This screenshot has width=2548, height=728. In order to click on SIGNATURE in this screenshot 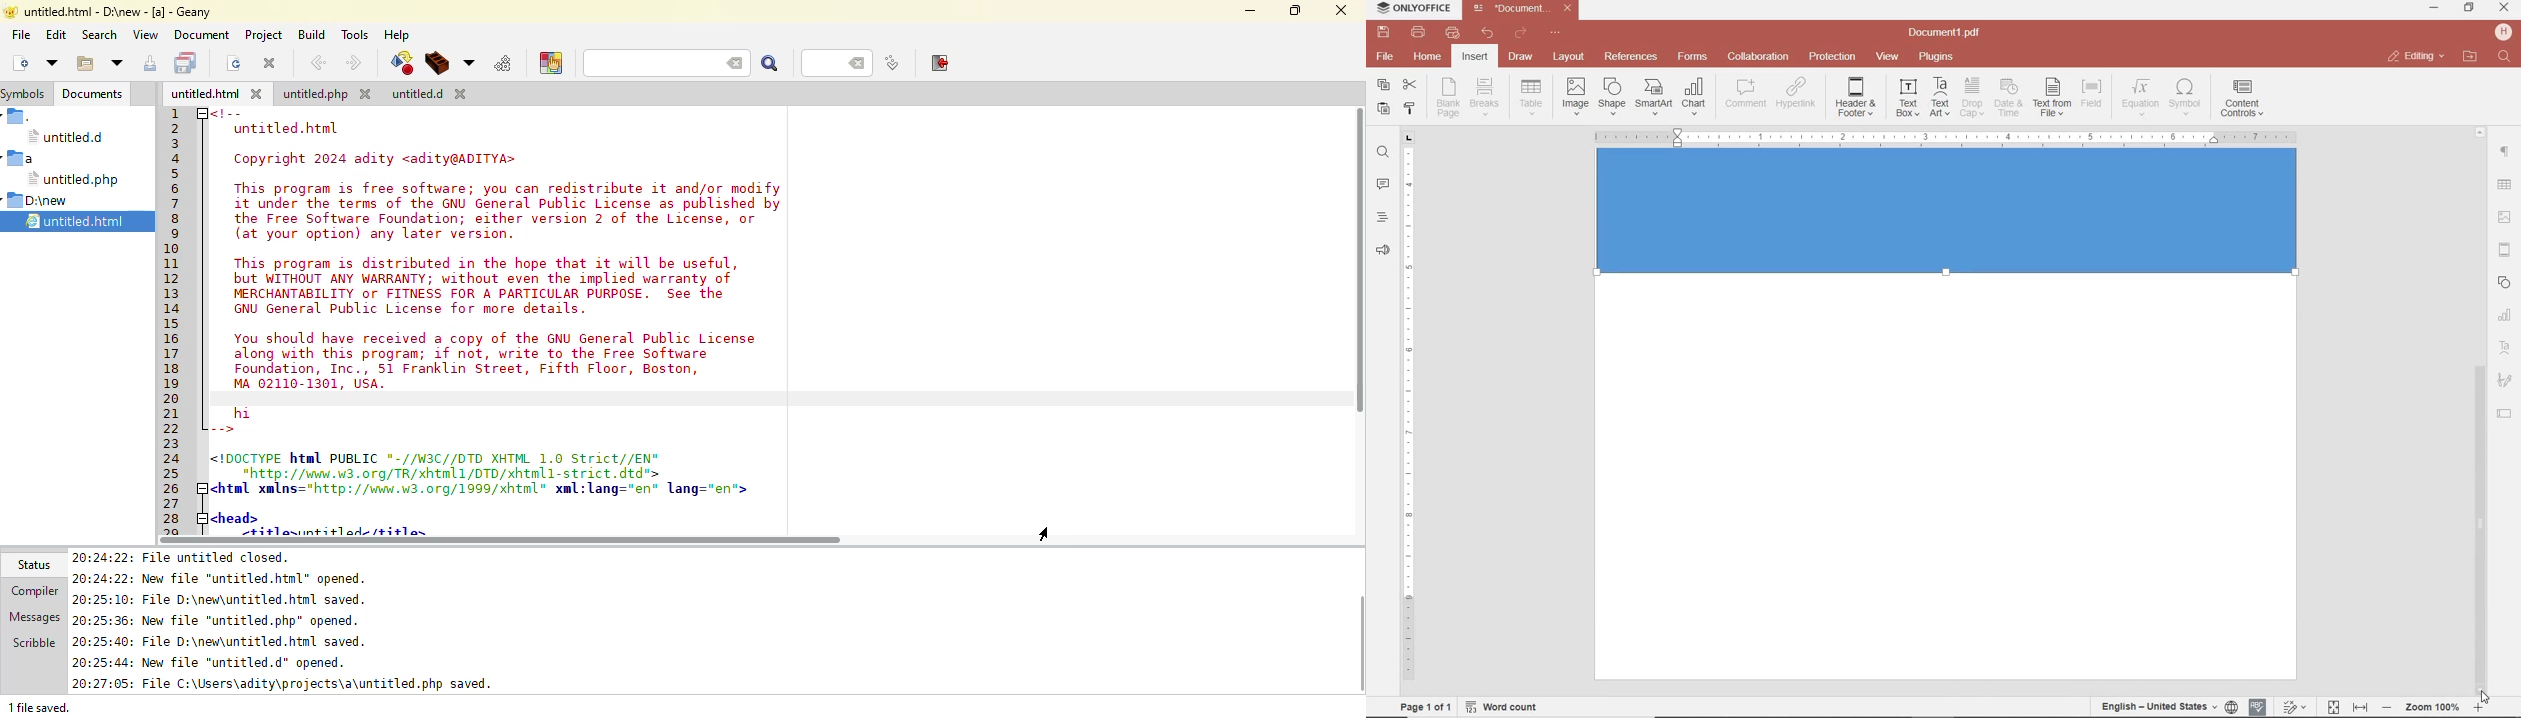, I will do `click(2505, 381)`.